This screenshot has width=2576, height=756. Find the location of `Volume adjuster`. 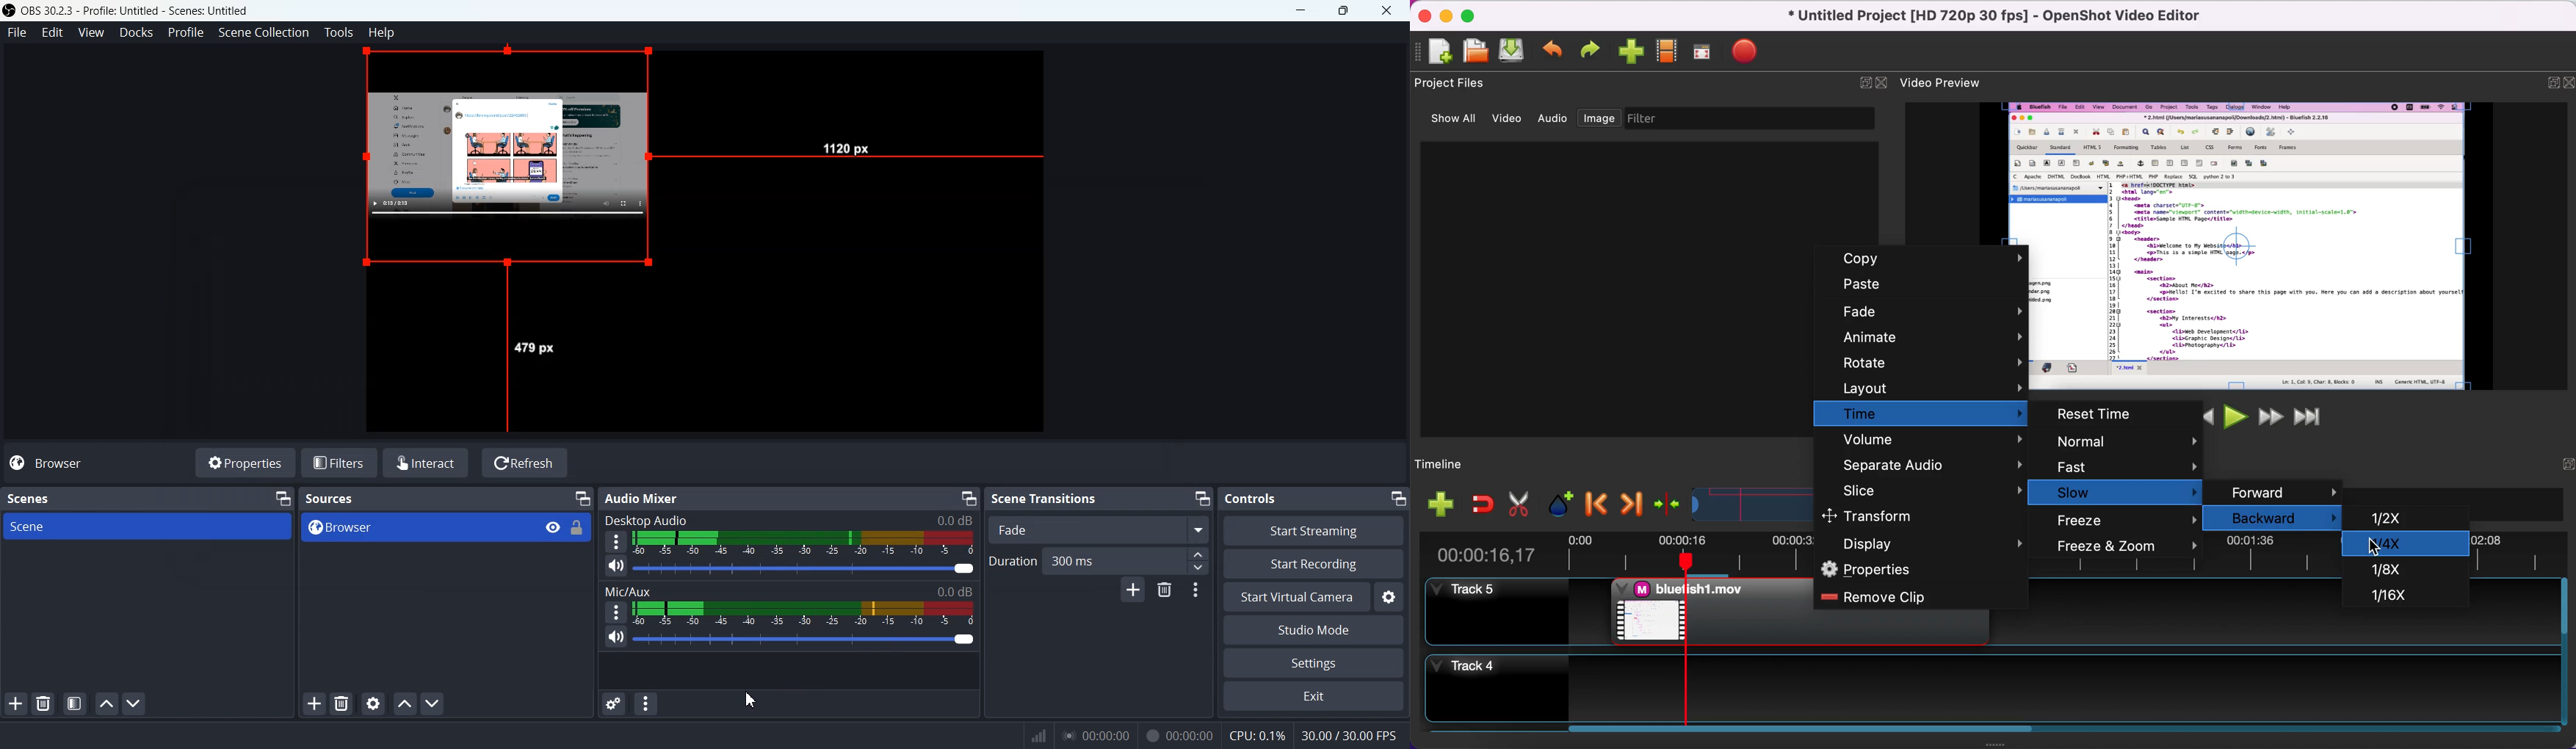

Volume adjuster is located at coordinates (806, 568).